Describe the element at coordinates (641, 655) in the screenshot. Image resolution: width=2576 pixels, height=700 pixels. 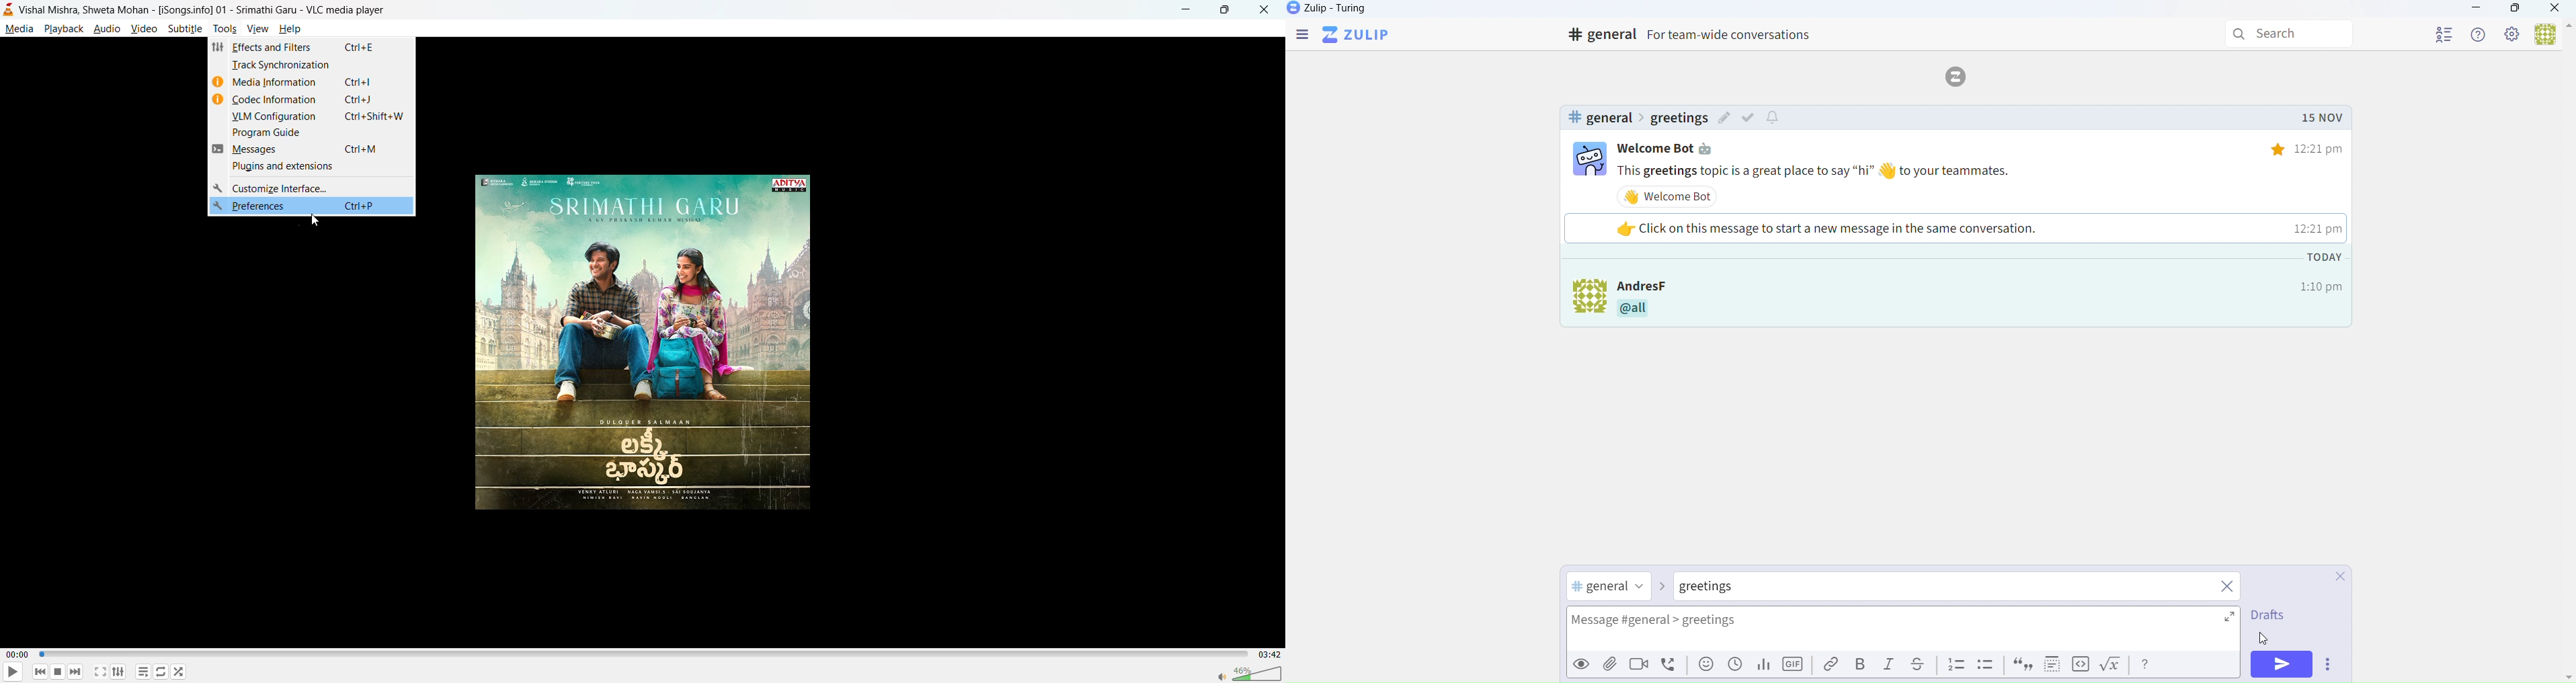
I see `track slider` at that location.